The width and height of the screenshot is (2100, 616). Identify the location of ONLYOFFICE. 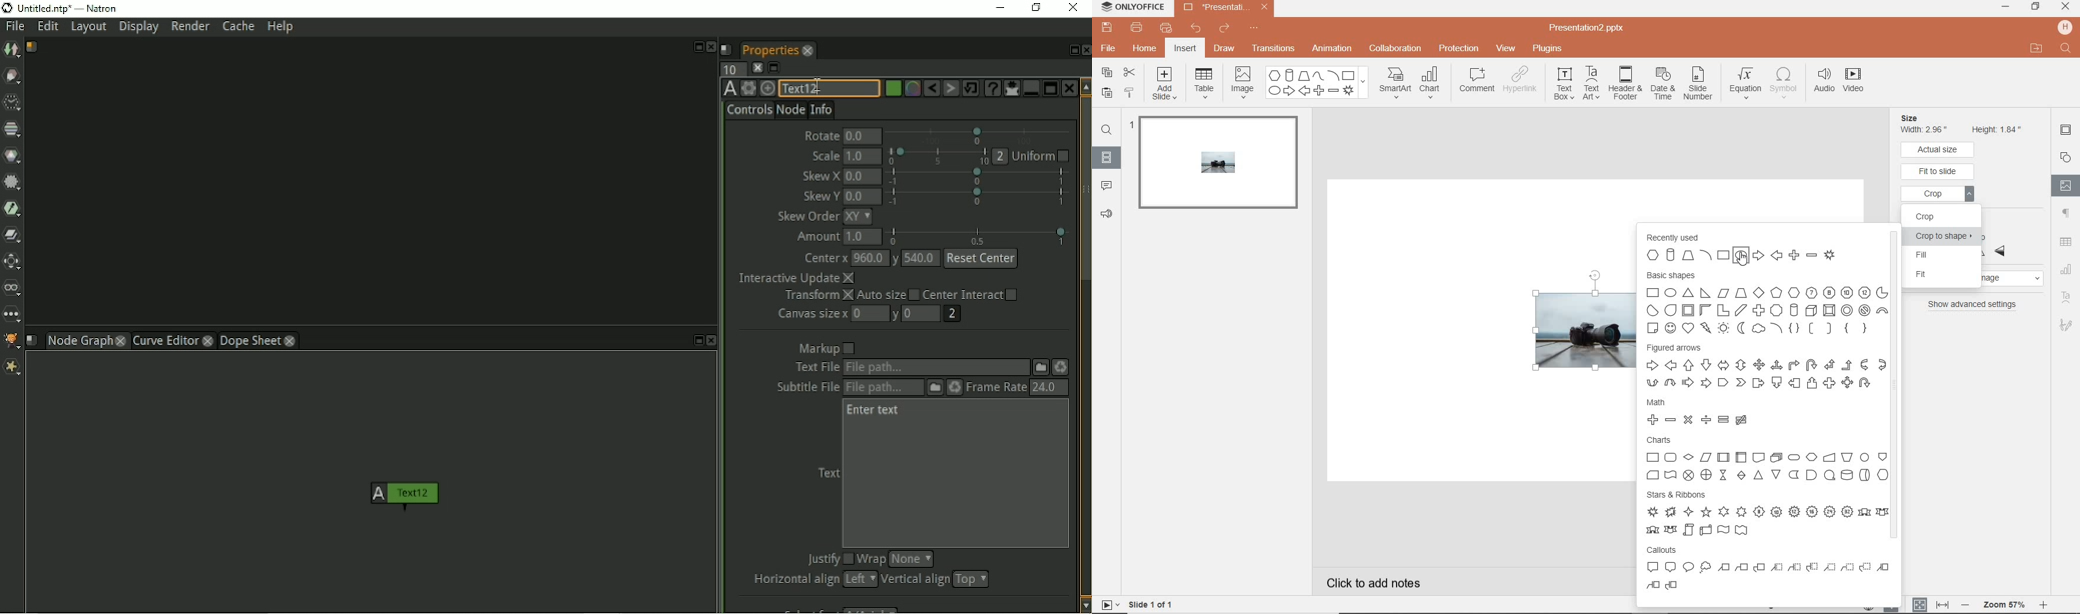
(1132, 8).